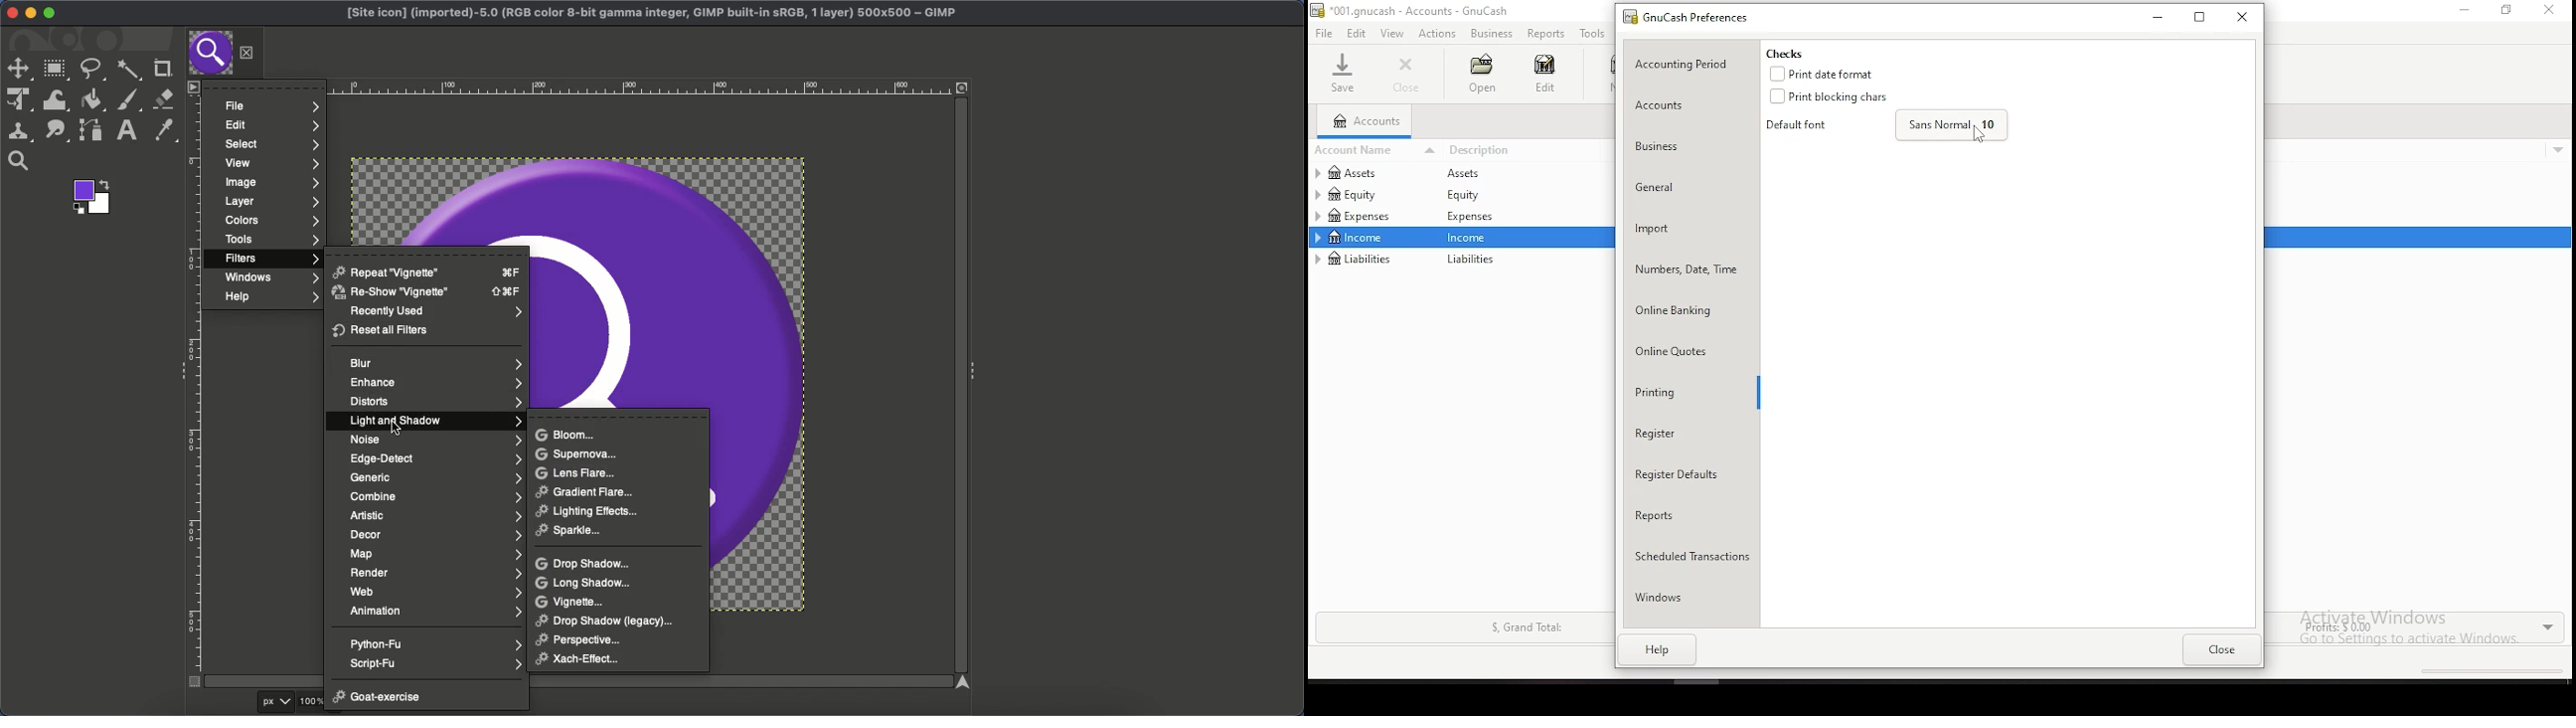 This screenshot has width=2576, height=728. What do you see at coordinates (1688, 312) in the screenshot?
I see `online banking` at bounding box center [1688, 312].